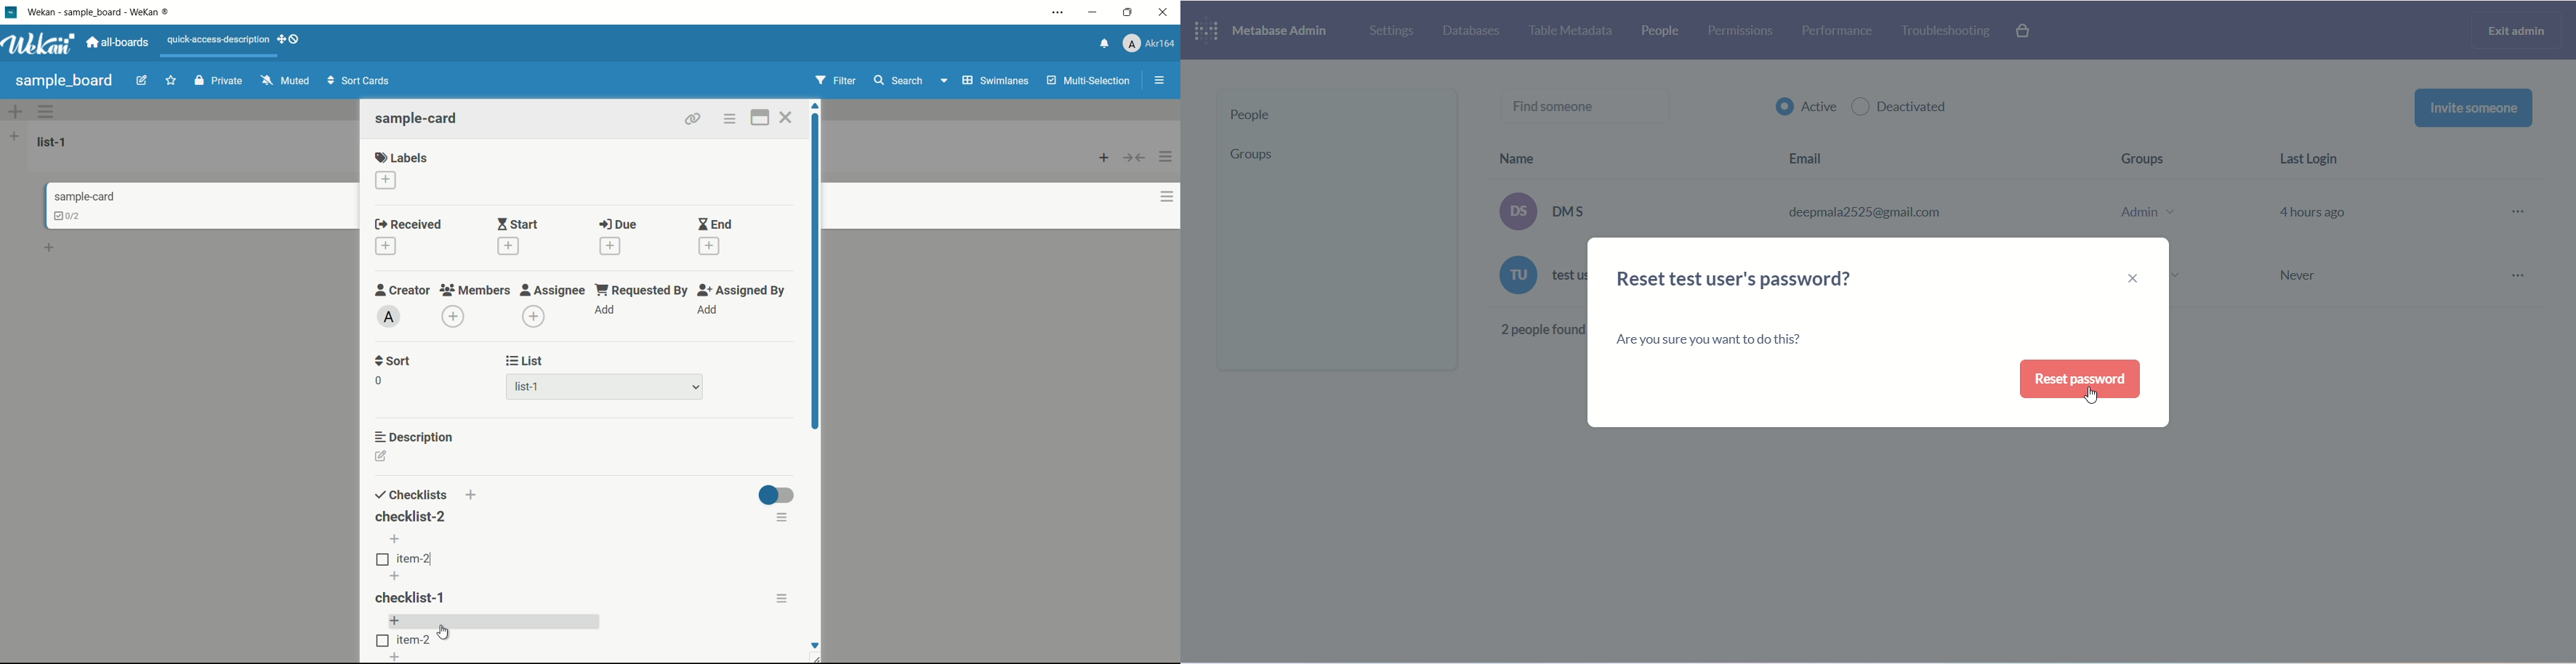 This screenshot has width=2576, height=672. I want to click on paid features, so click(2024, 31).